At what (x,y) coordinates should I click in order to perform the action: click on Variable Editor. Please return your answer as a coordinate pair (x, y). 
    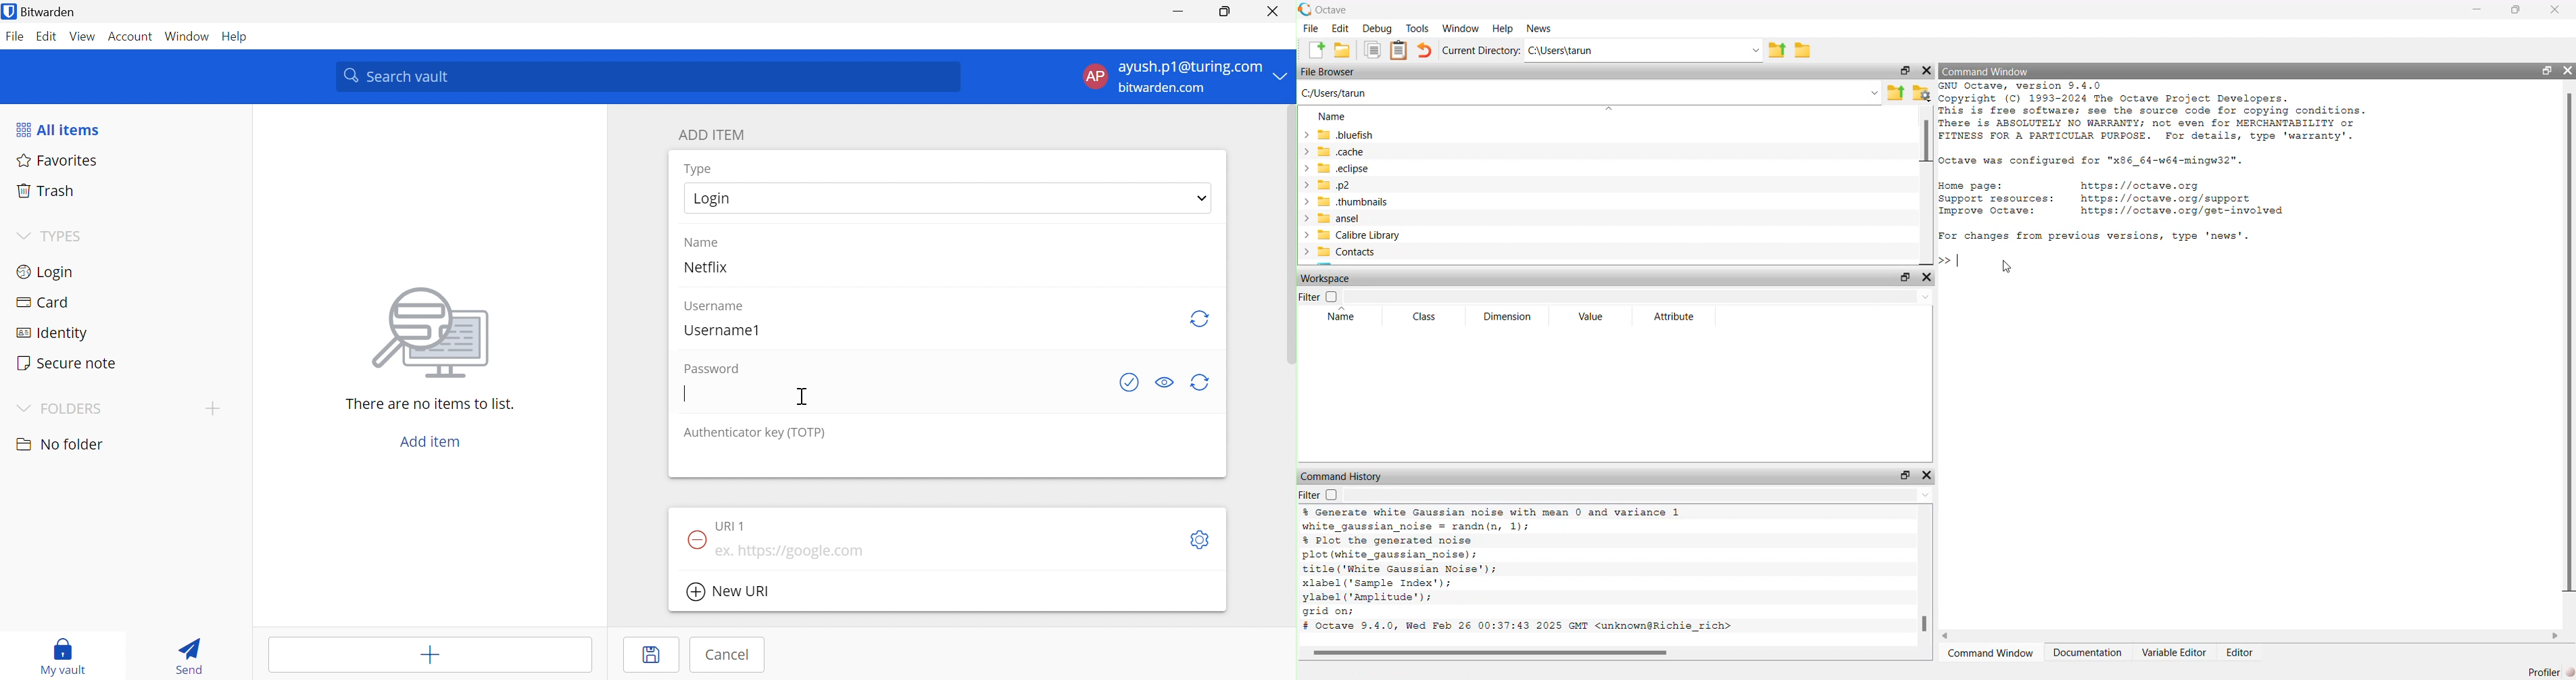
    Looking at the image, I should click on (2175, 657).